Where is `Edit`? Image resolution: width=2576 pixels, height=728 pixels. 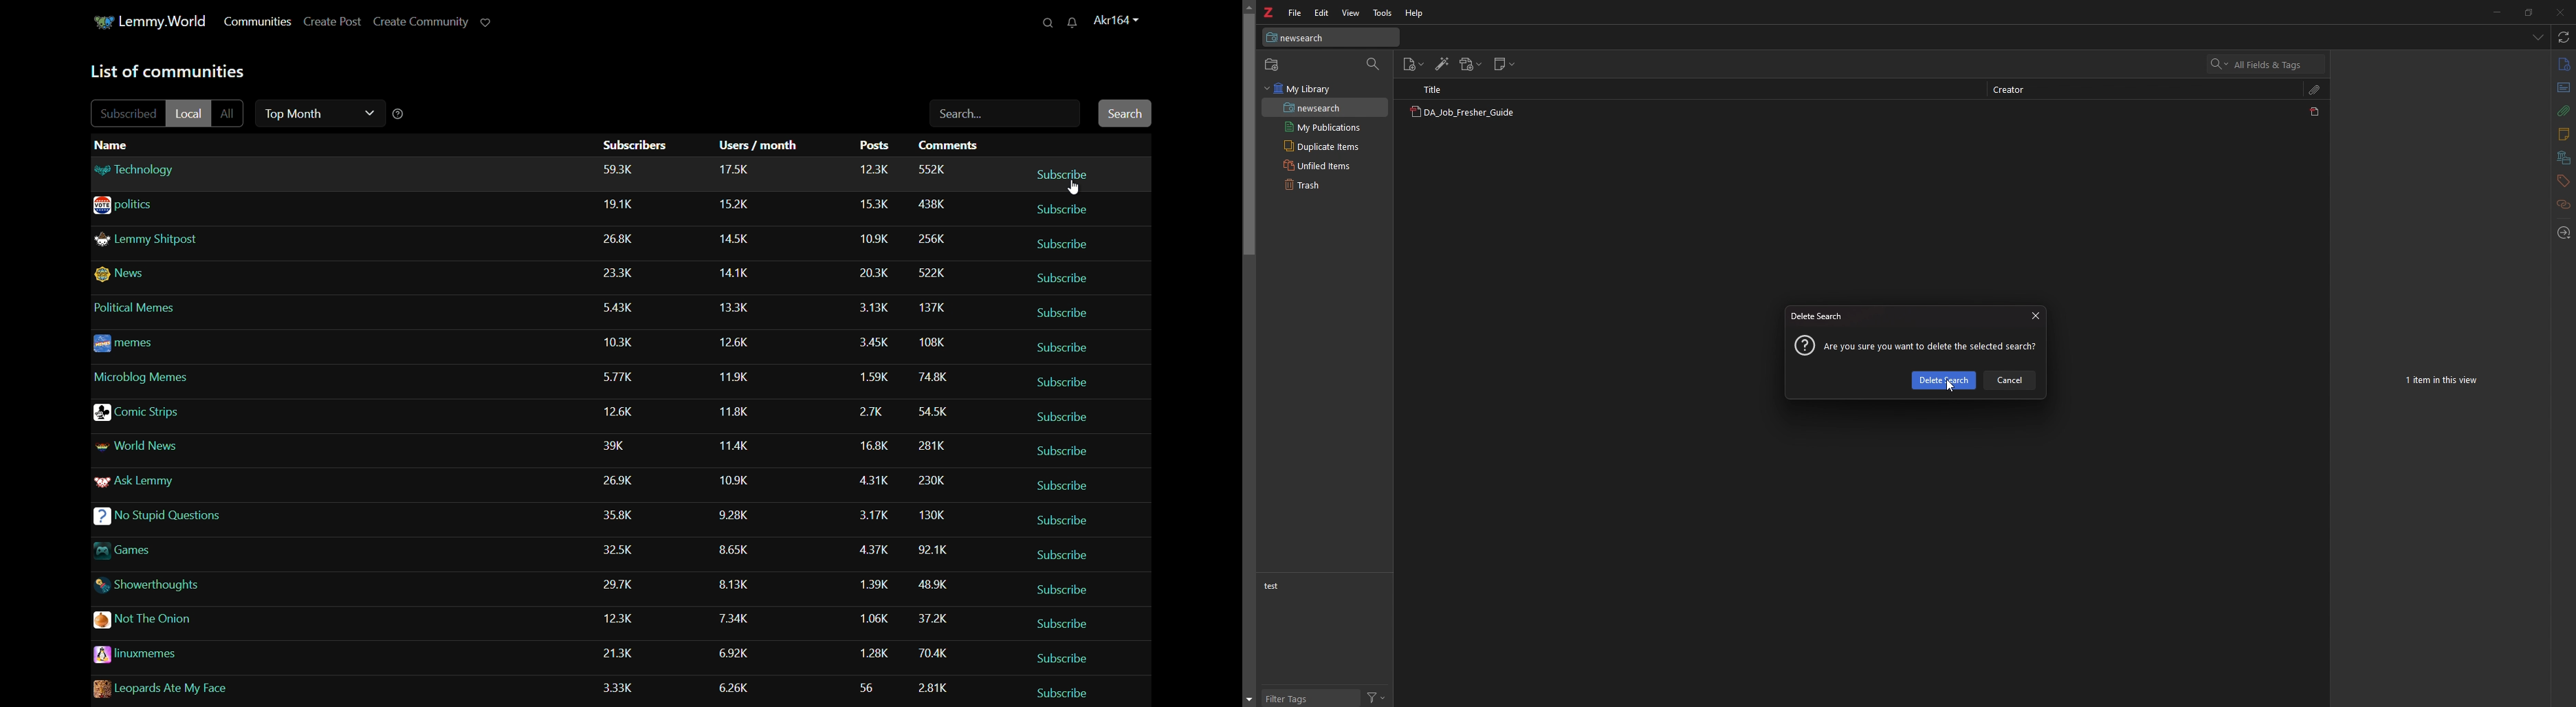
Edit is located at coordinates (1321, 12).